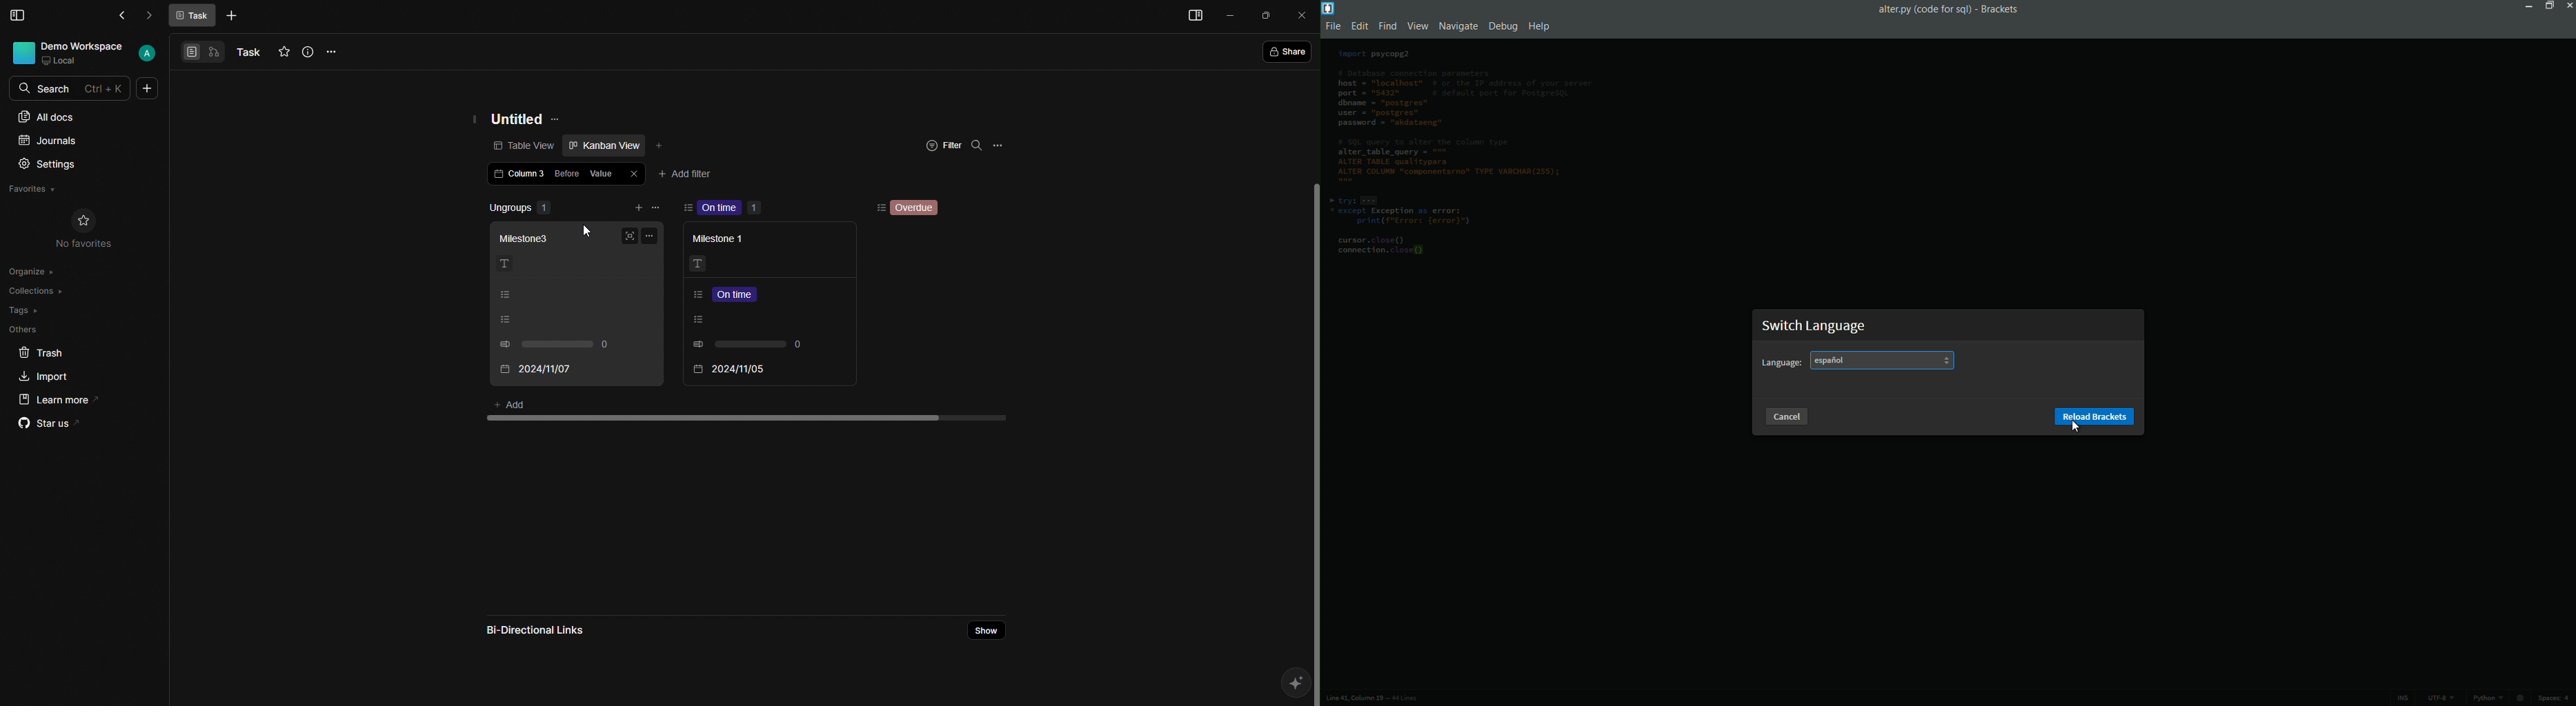 This screenshot has width=2576, height=728. What do you see at coordinates (1786, 417) in the screenshot?
I see `cancel` at bounding box center [1786, 417].